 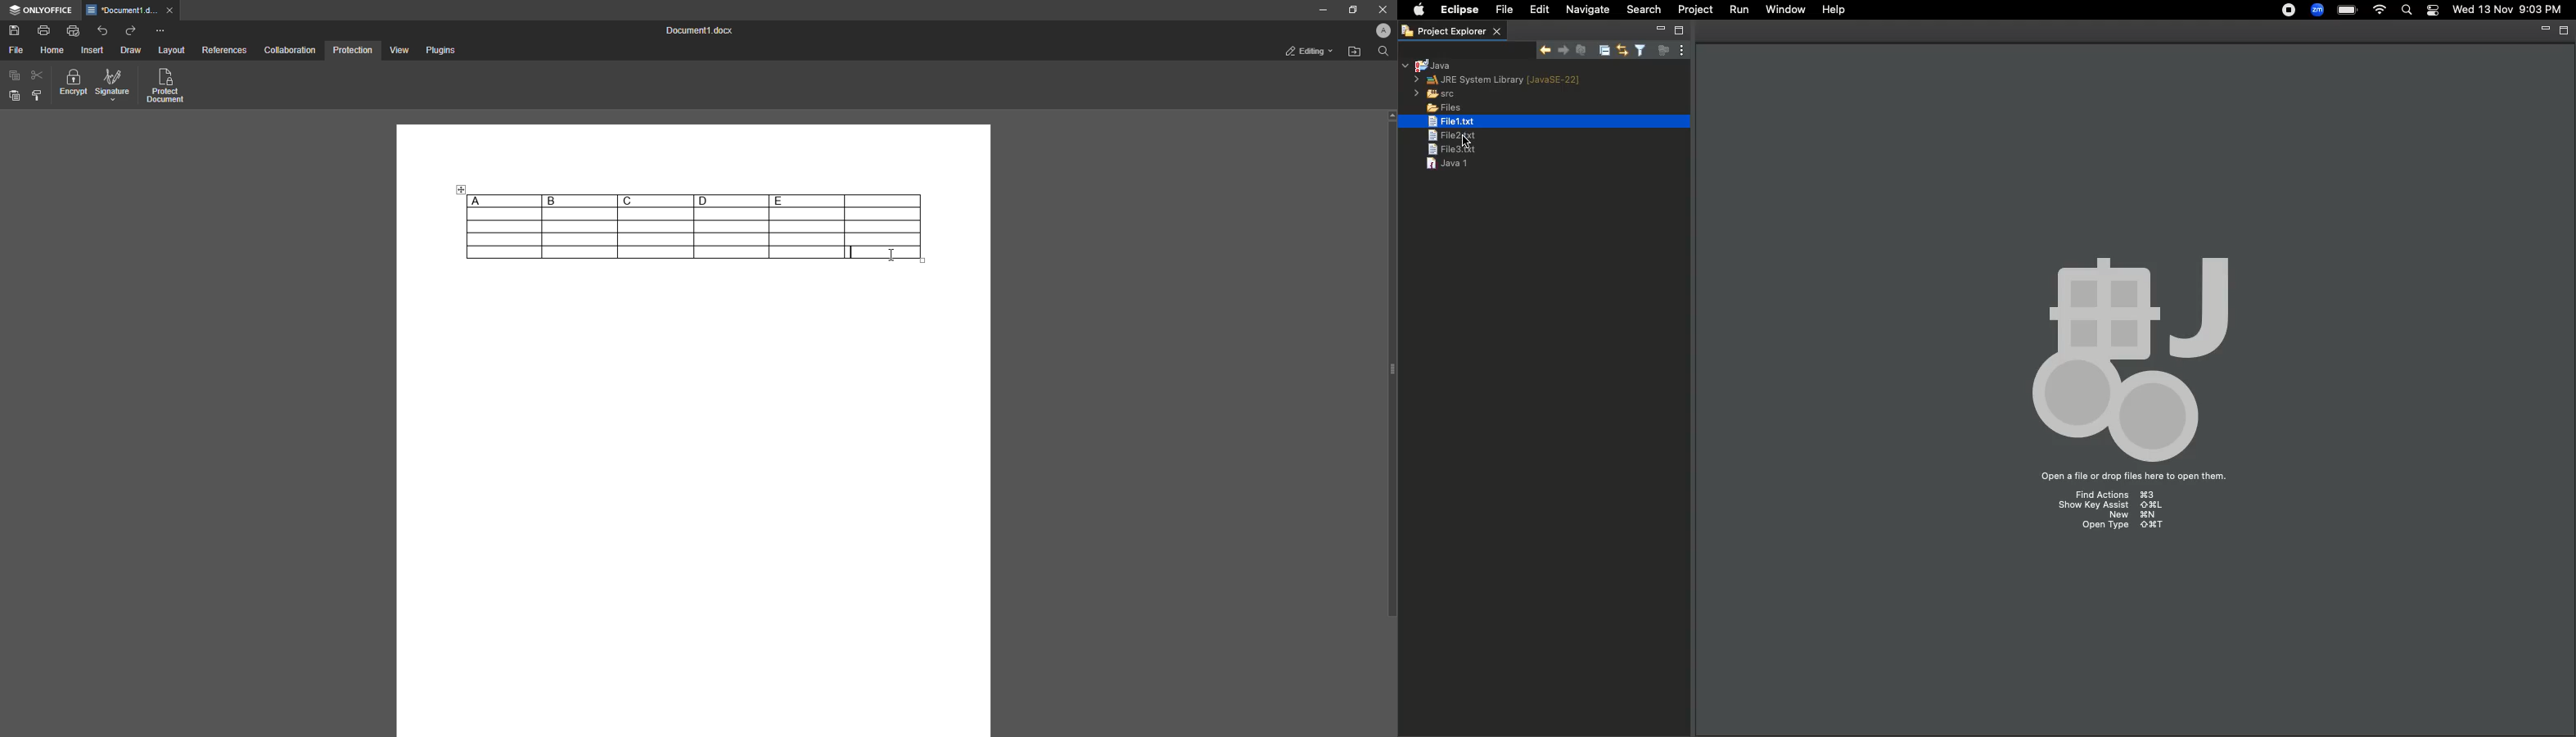 What do you see at coordinates (1455, 135) in the screenshot?
I see `Simultaneously selecting file ` at bounding box center [1455, 135].